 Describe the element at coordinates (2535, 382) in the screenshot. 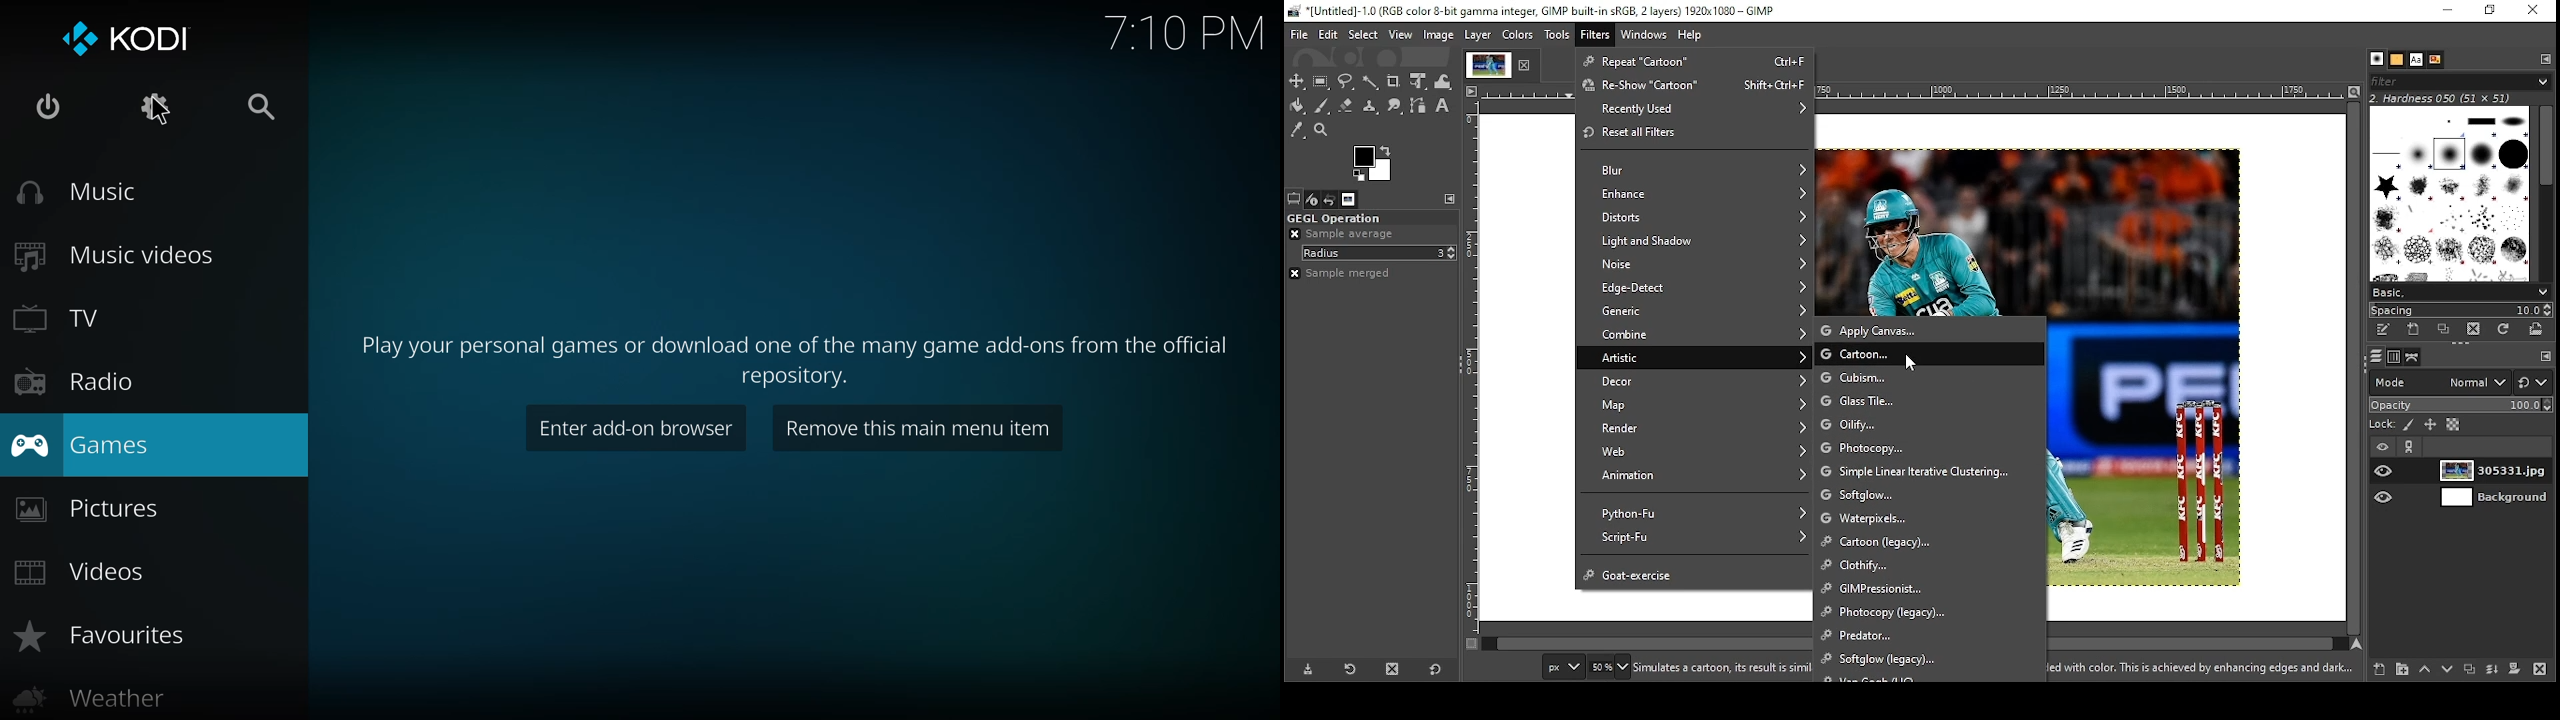

I see `switch to another group of modes` at that location.